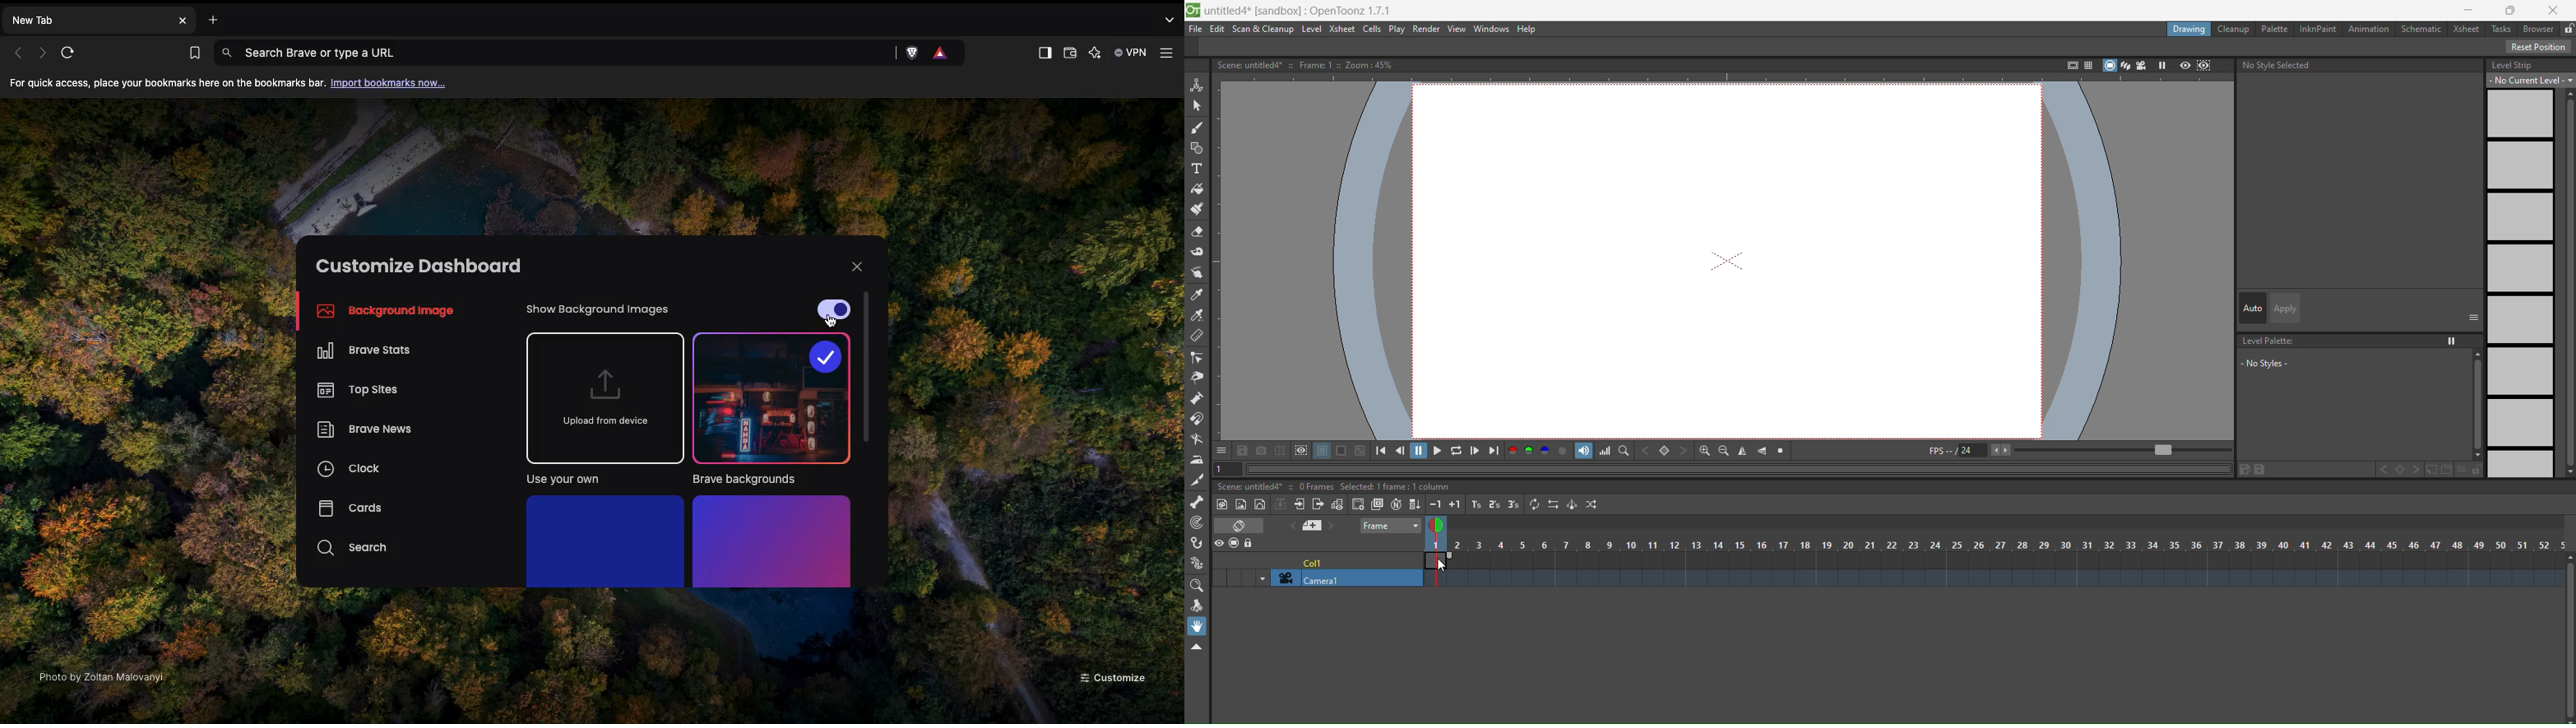 The height and width of the screenshot is (728, 2576). What do you see at coordinates (1392, 527) in the screenshot?
I see `frame` at bounding box center [1392, 527].